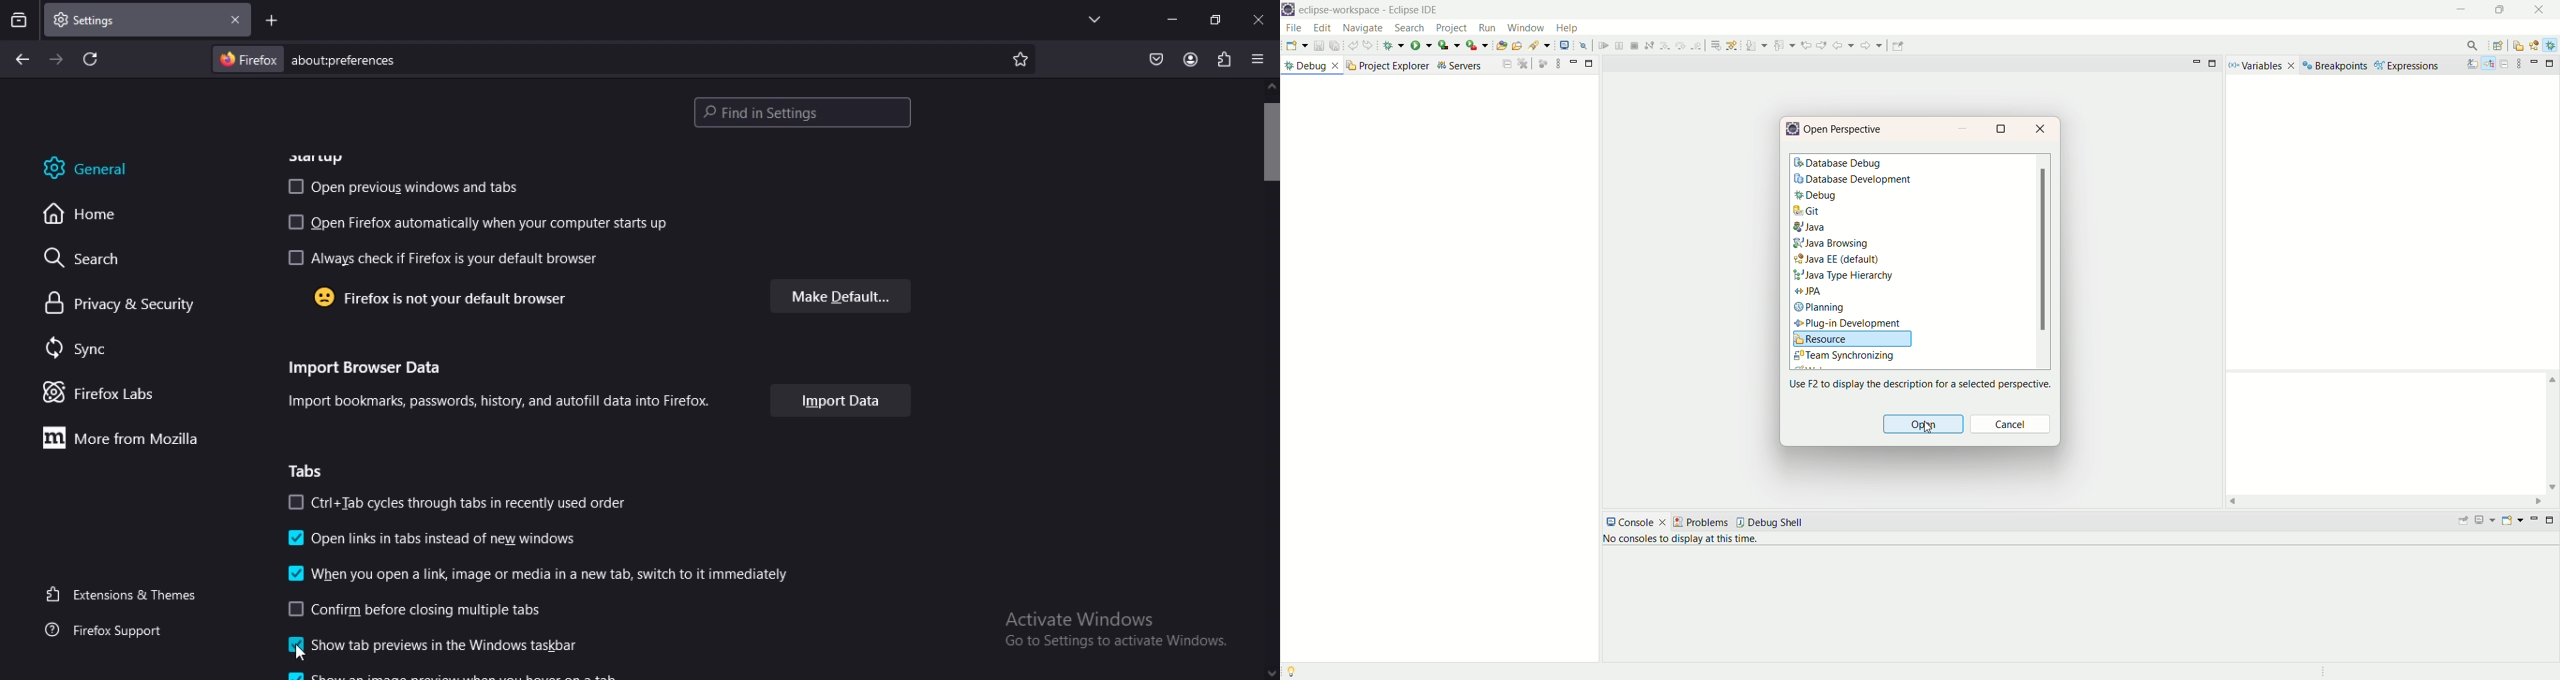 The image size is (2576, 700). Describe the element at coordinates (1625, 45) in the screenshot. I see `open web browser` at that location.